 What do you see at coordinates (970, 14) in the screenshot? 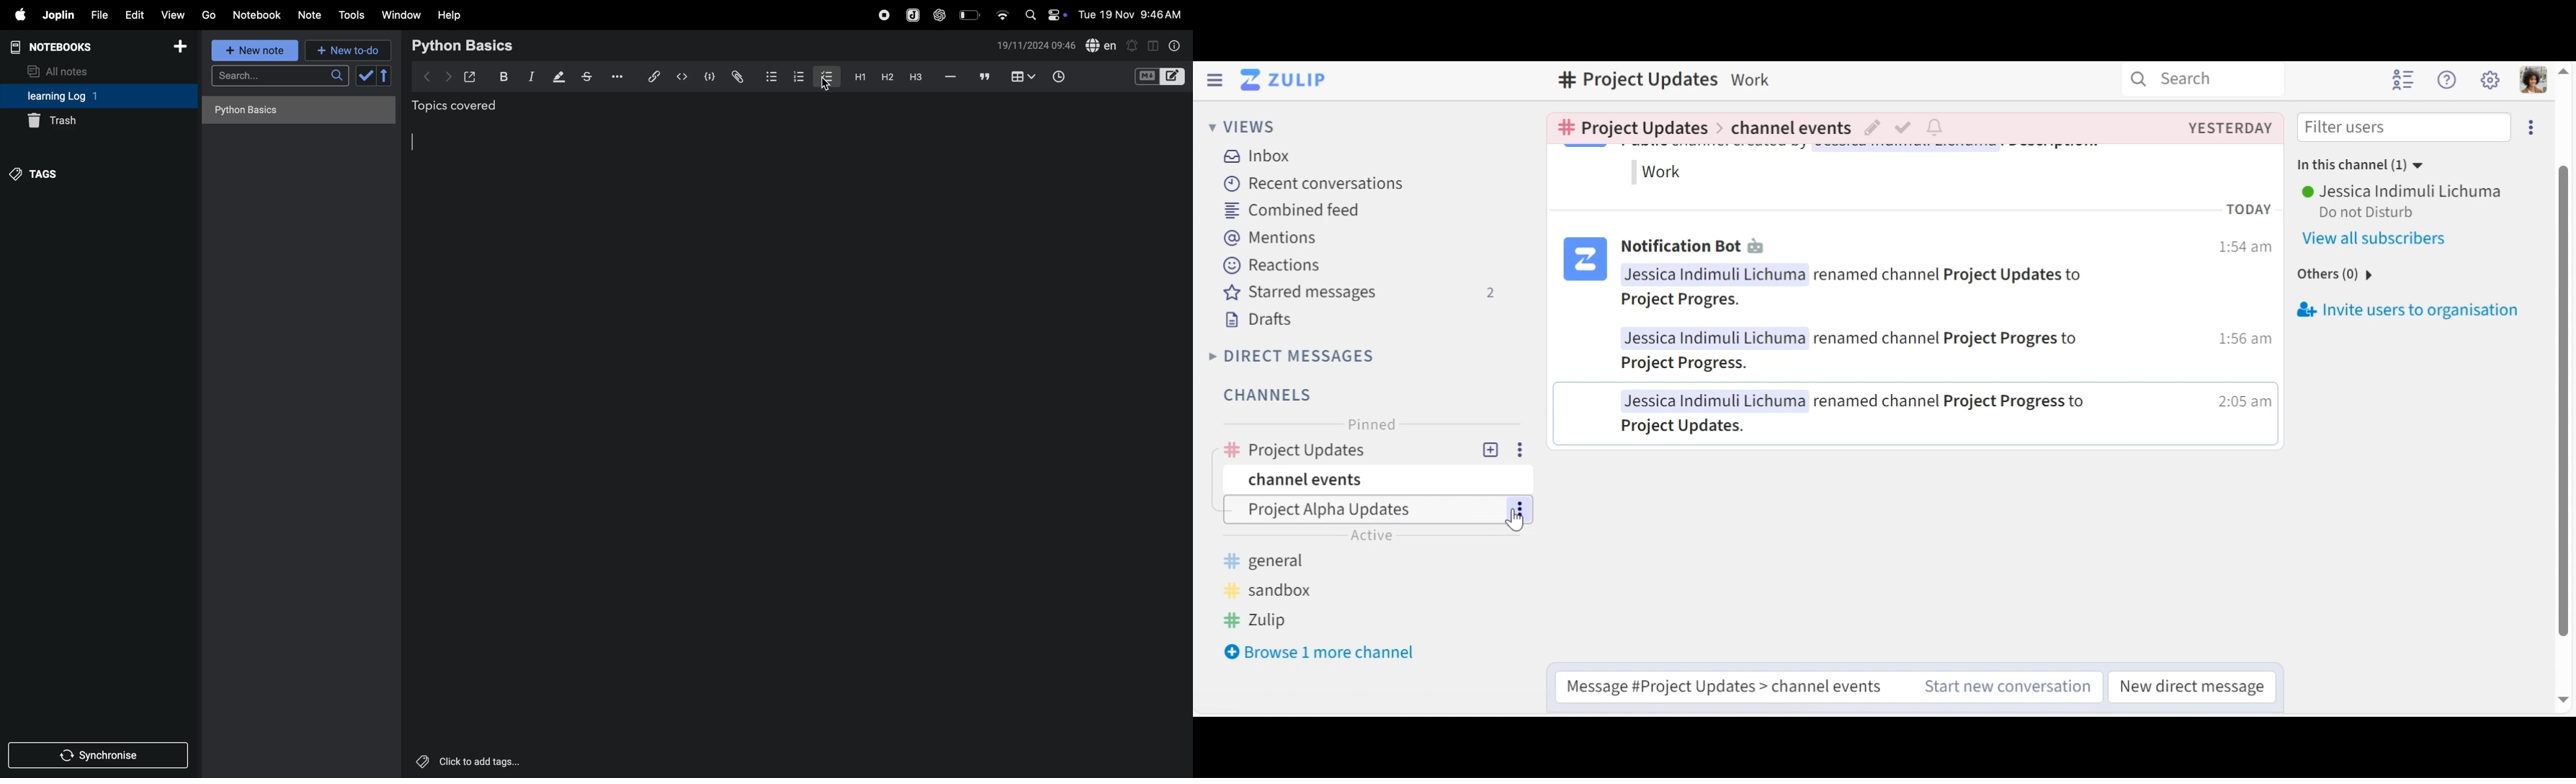
I see `battery` at bounding box center [970, 14].